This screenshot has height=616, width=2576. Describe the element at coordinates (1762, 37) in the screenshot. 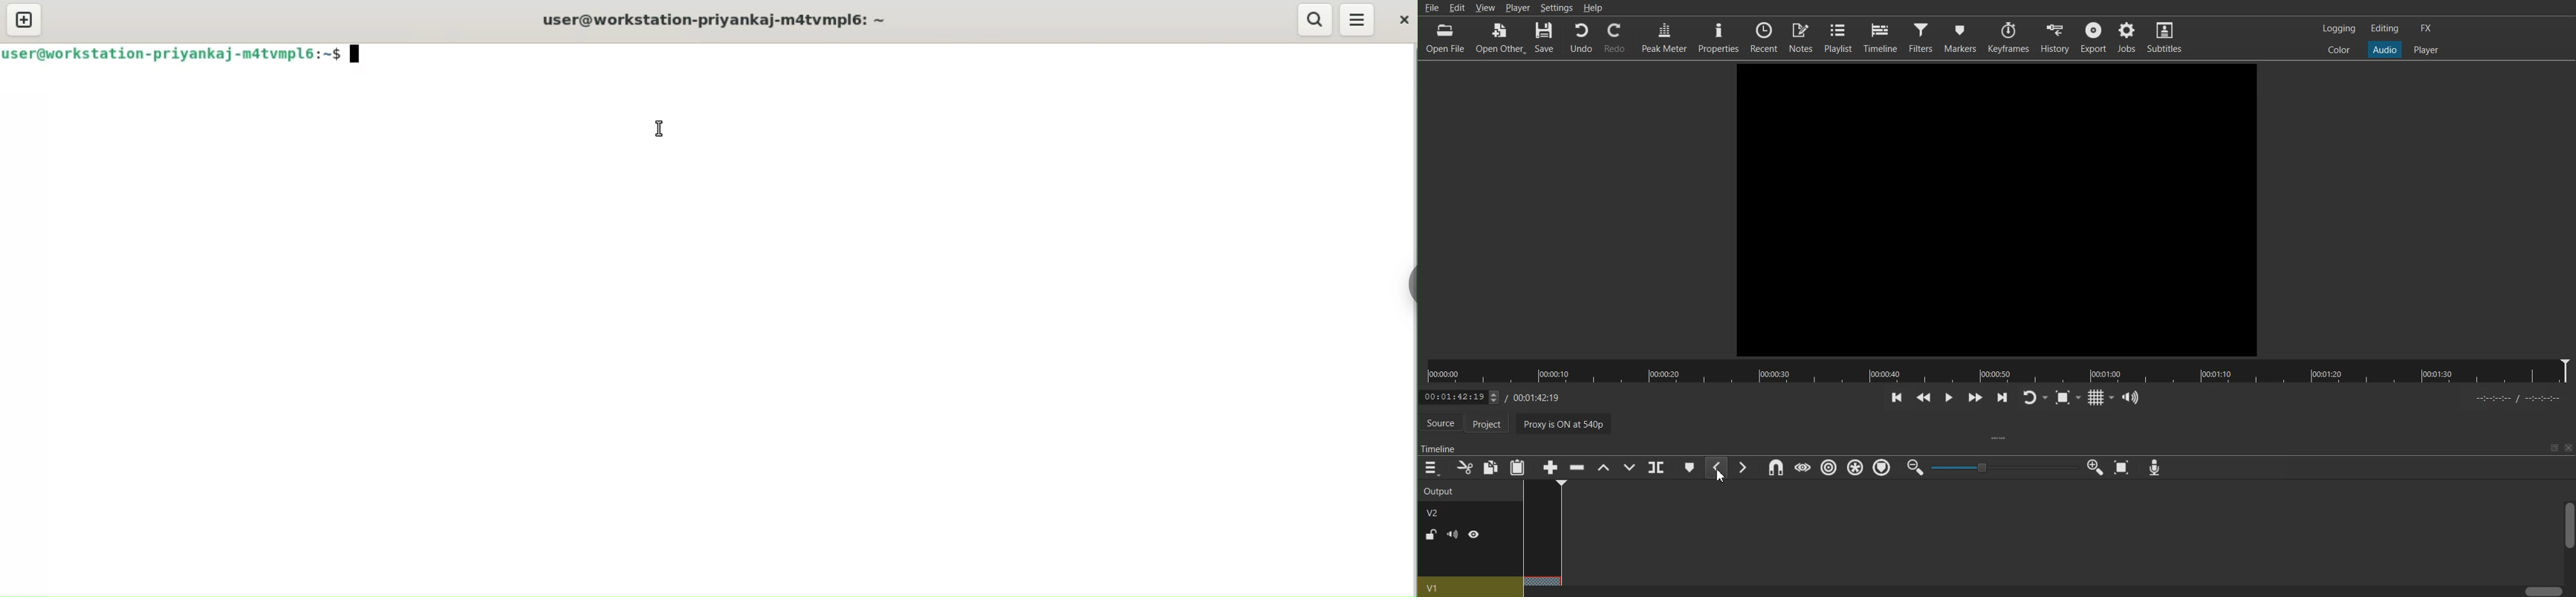

I see `Recent` at that location.